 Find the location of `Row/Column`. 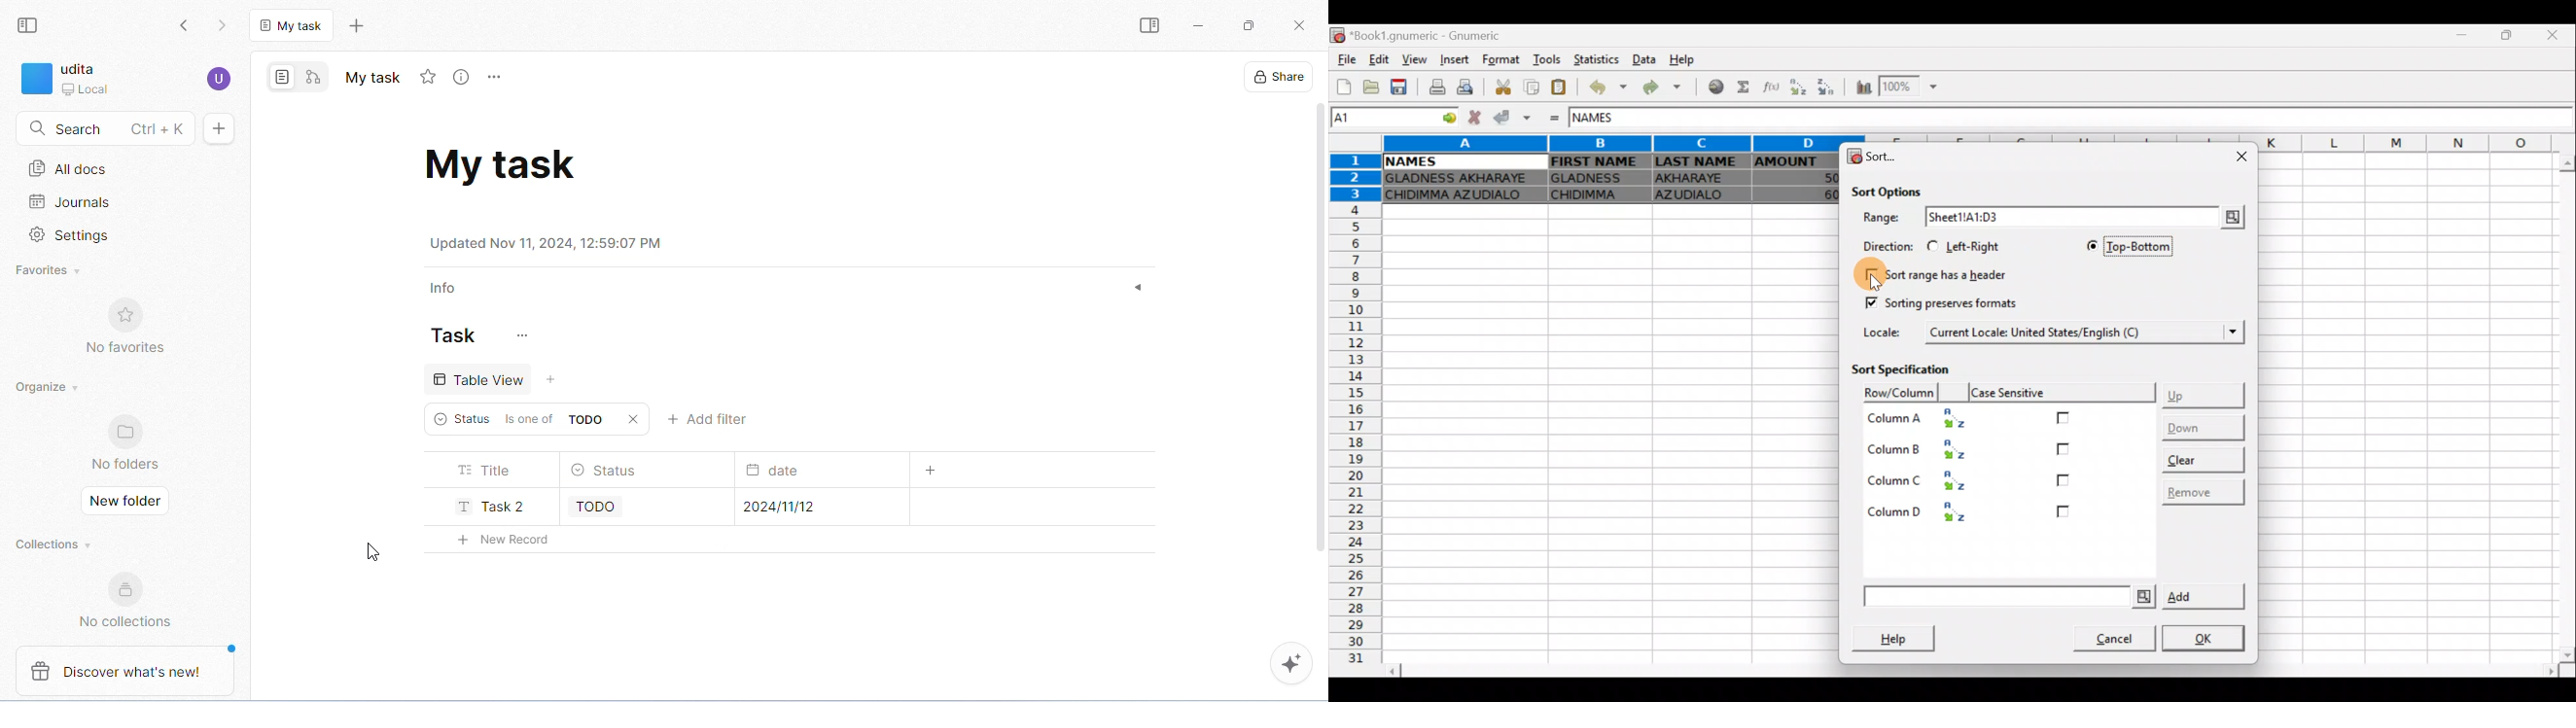

Row/Column is located at coordinates (1894, 391).